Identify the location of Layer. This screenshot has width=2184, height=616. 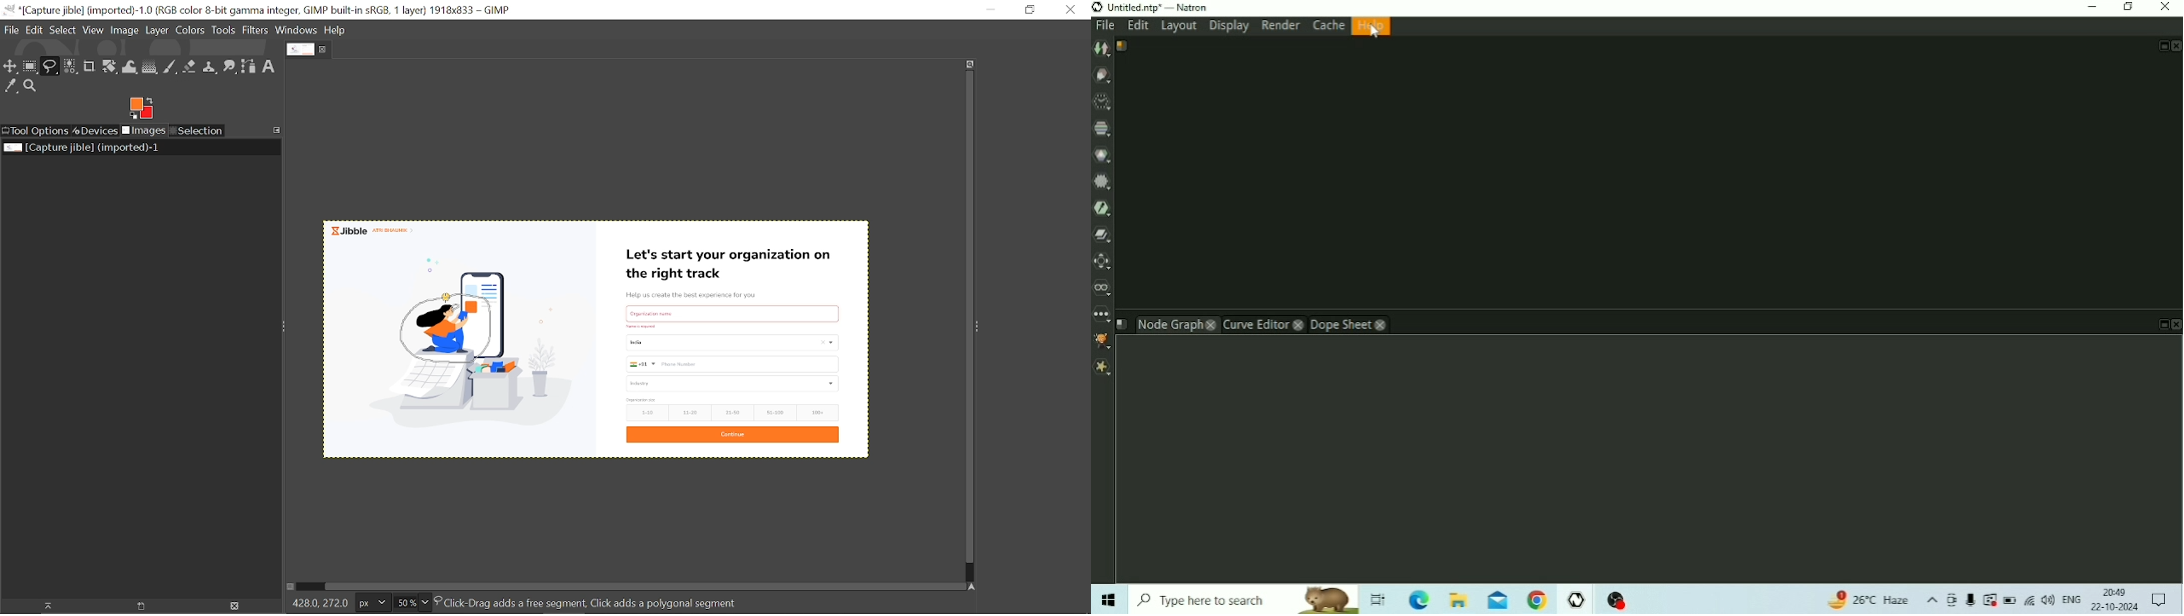
(157, 32).